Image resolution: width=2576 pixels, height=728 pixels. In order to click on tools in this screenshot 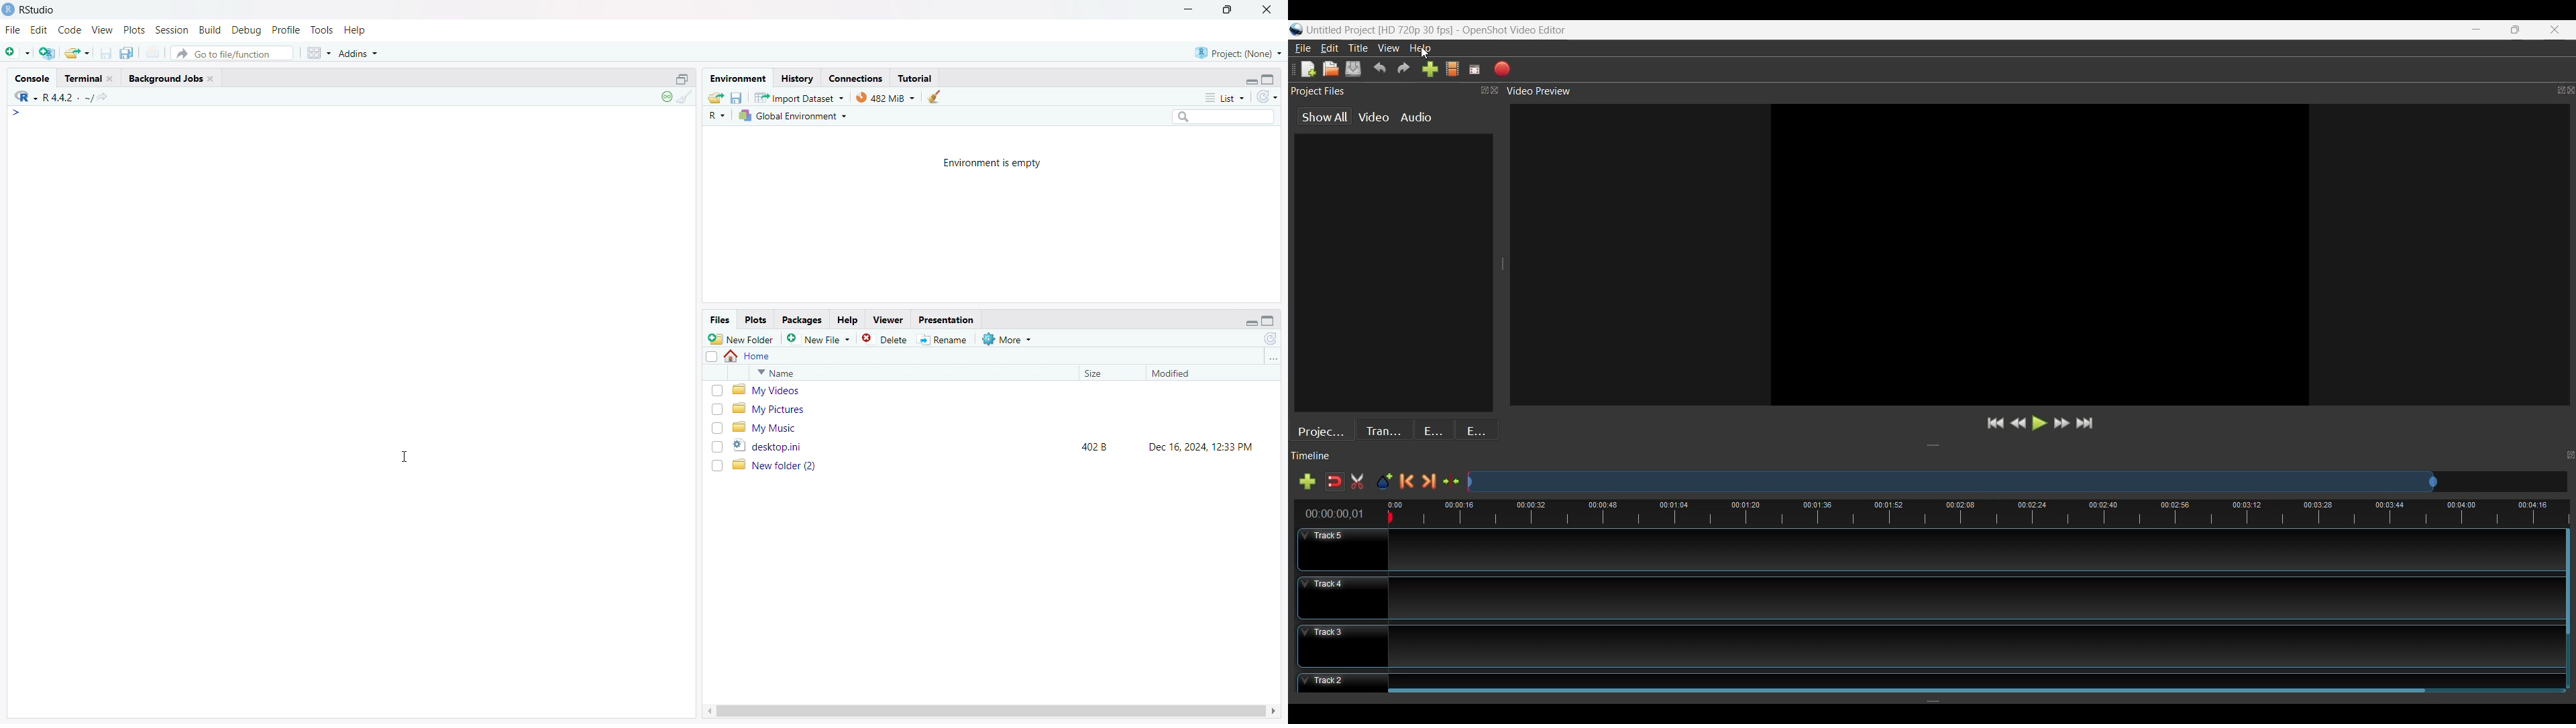, I will do `click(321, 30)`.